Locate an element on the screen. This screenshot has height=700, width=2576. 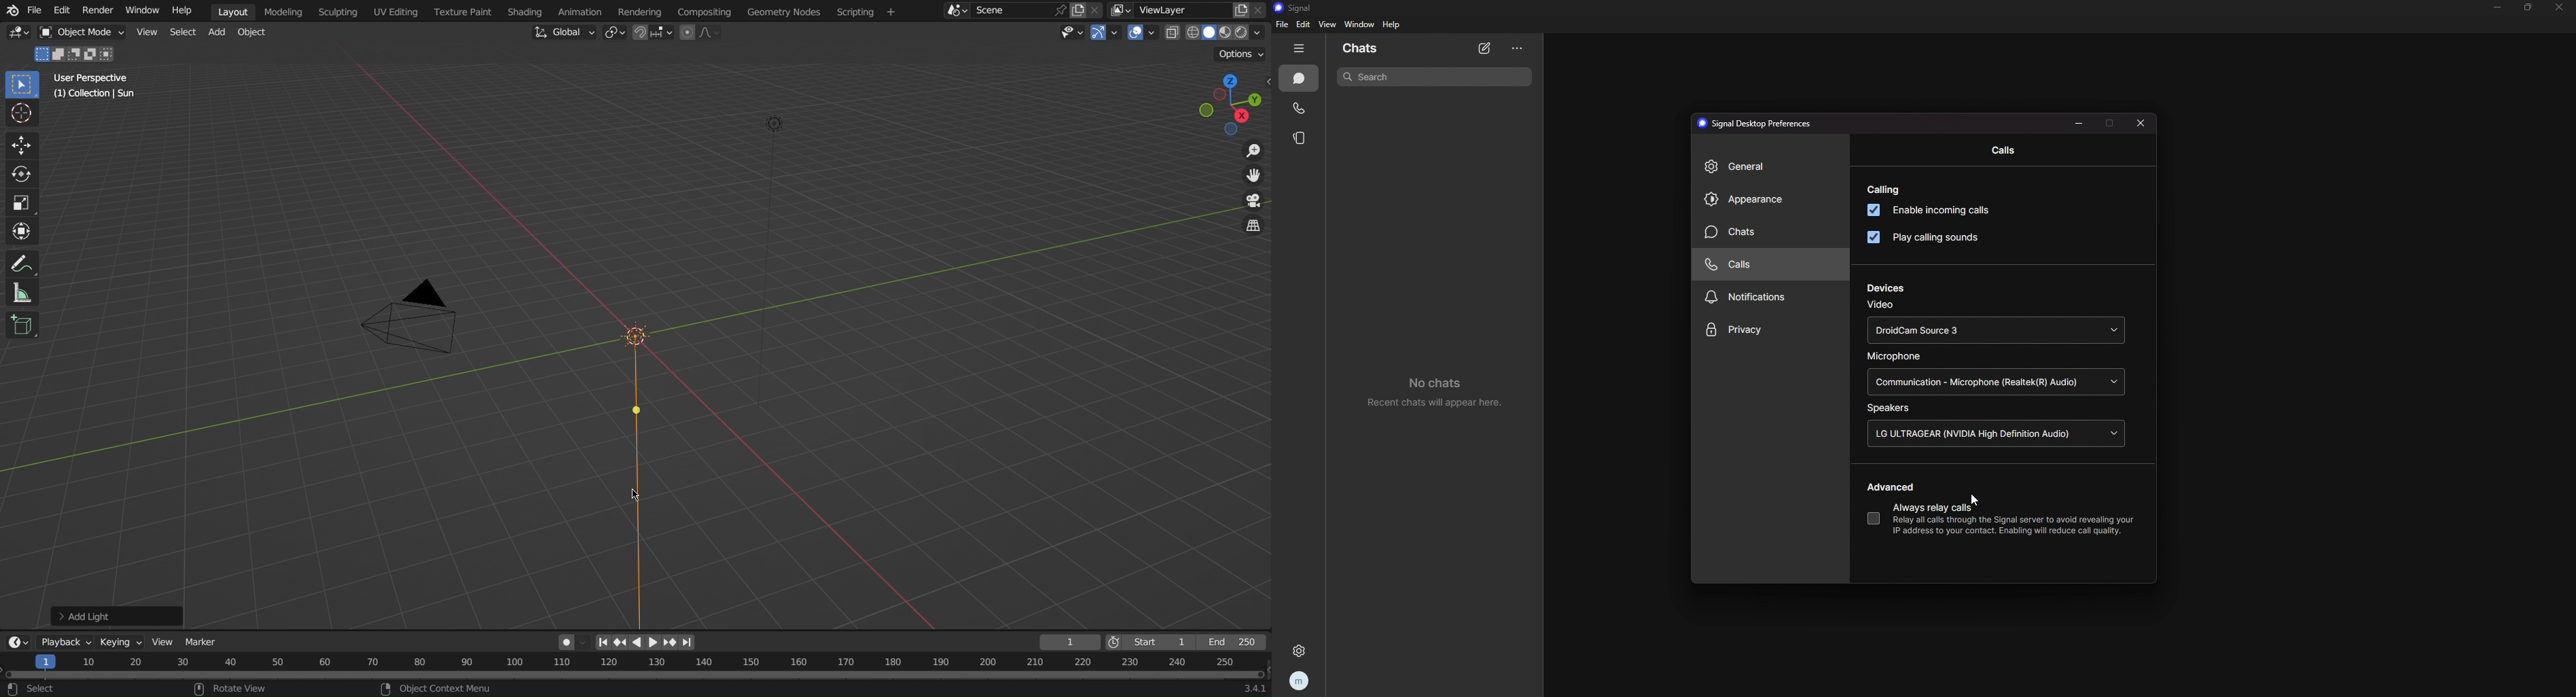
Show Object Types is located at coordinates (1069, 34).